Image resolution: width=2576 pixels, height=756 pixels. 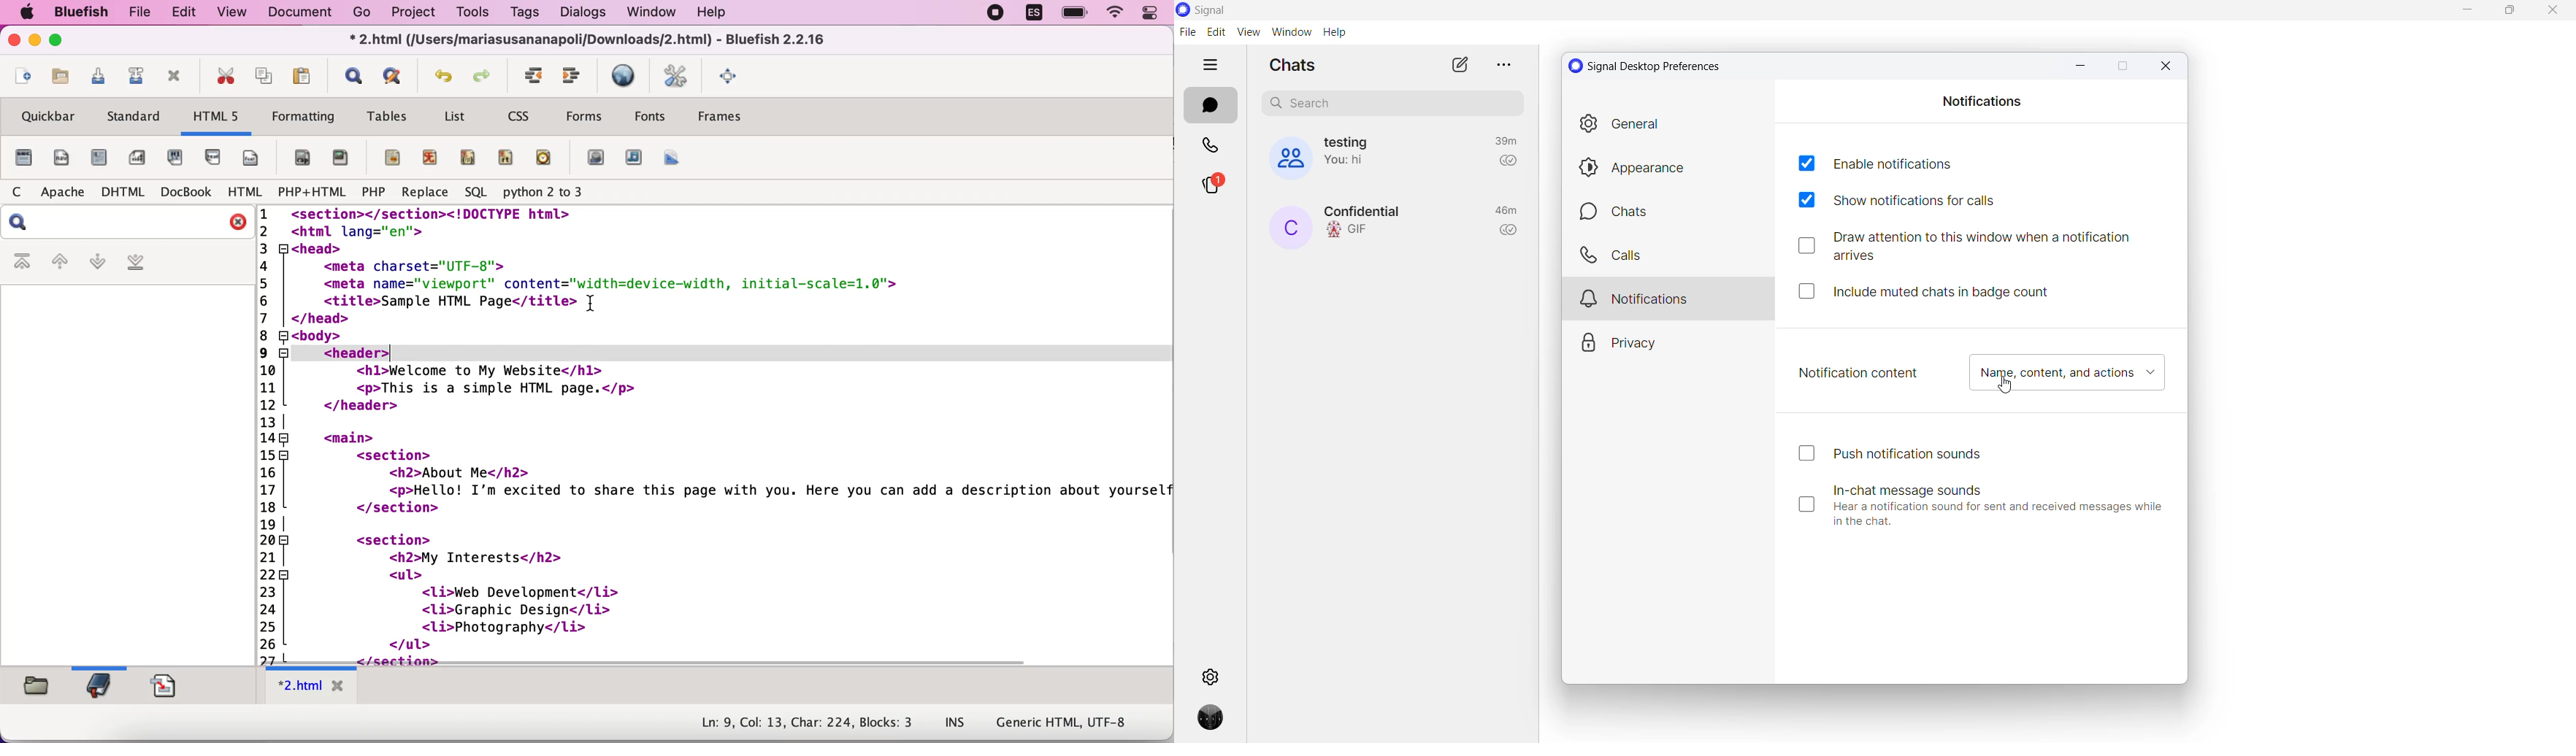 I want to click on notification content, so click(x=1860, y=372).